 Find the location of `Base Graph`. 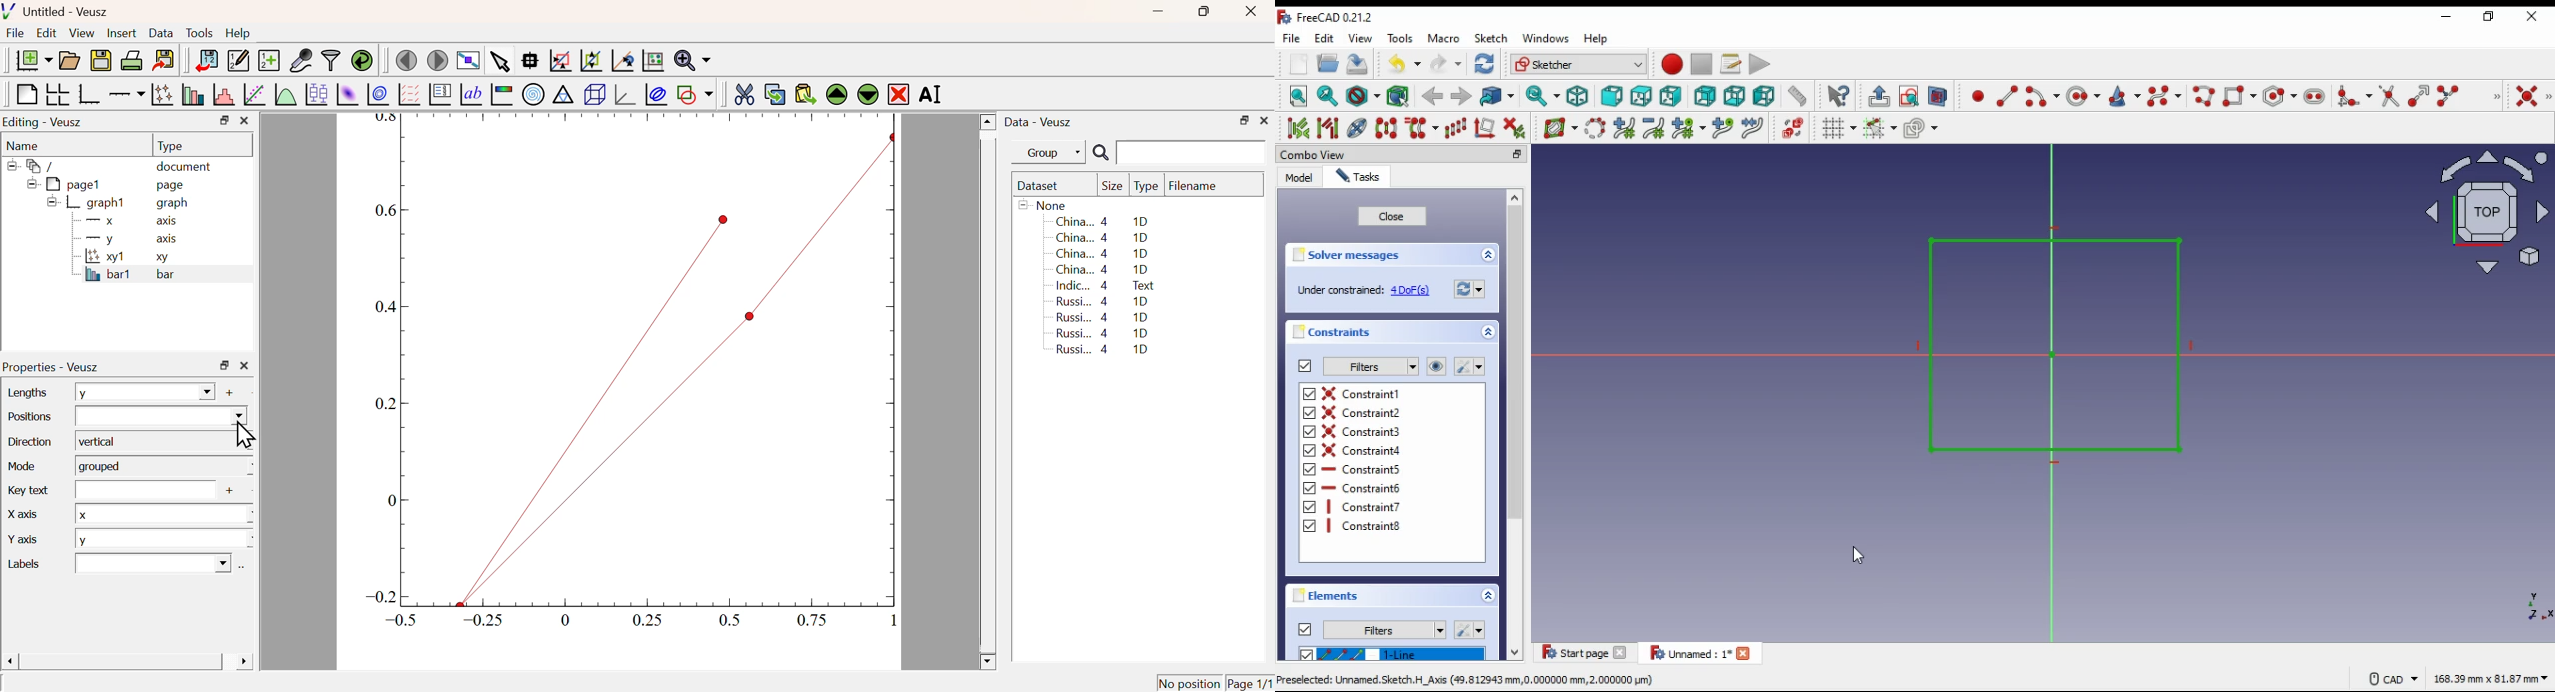

Base Graph is located at coordinates (88, 94).